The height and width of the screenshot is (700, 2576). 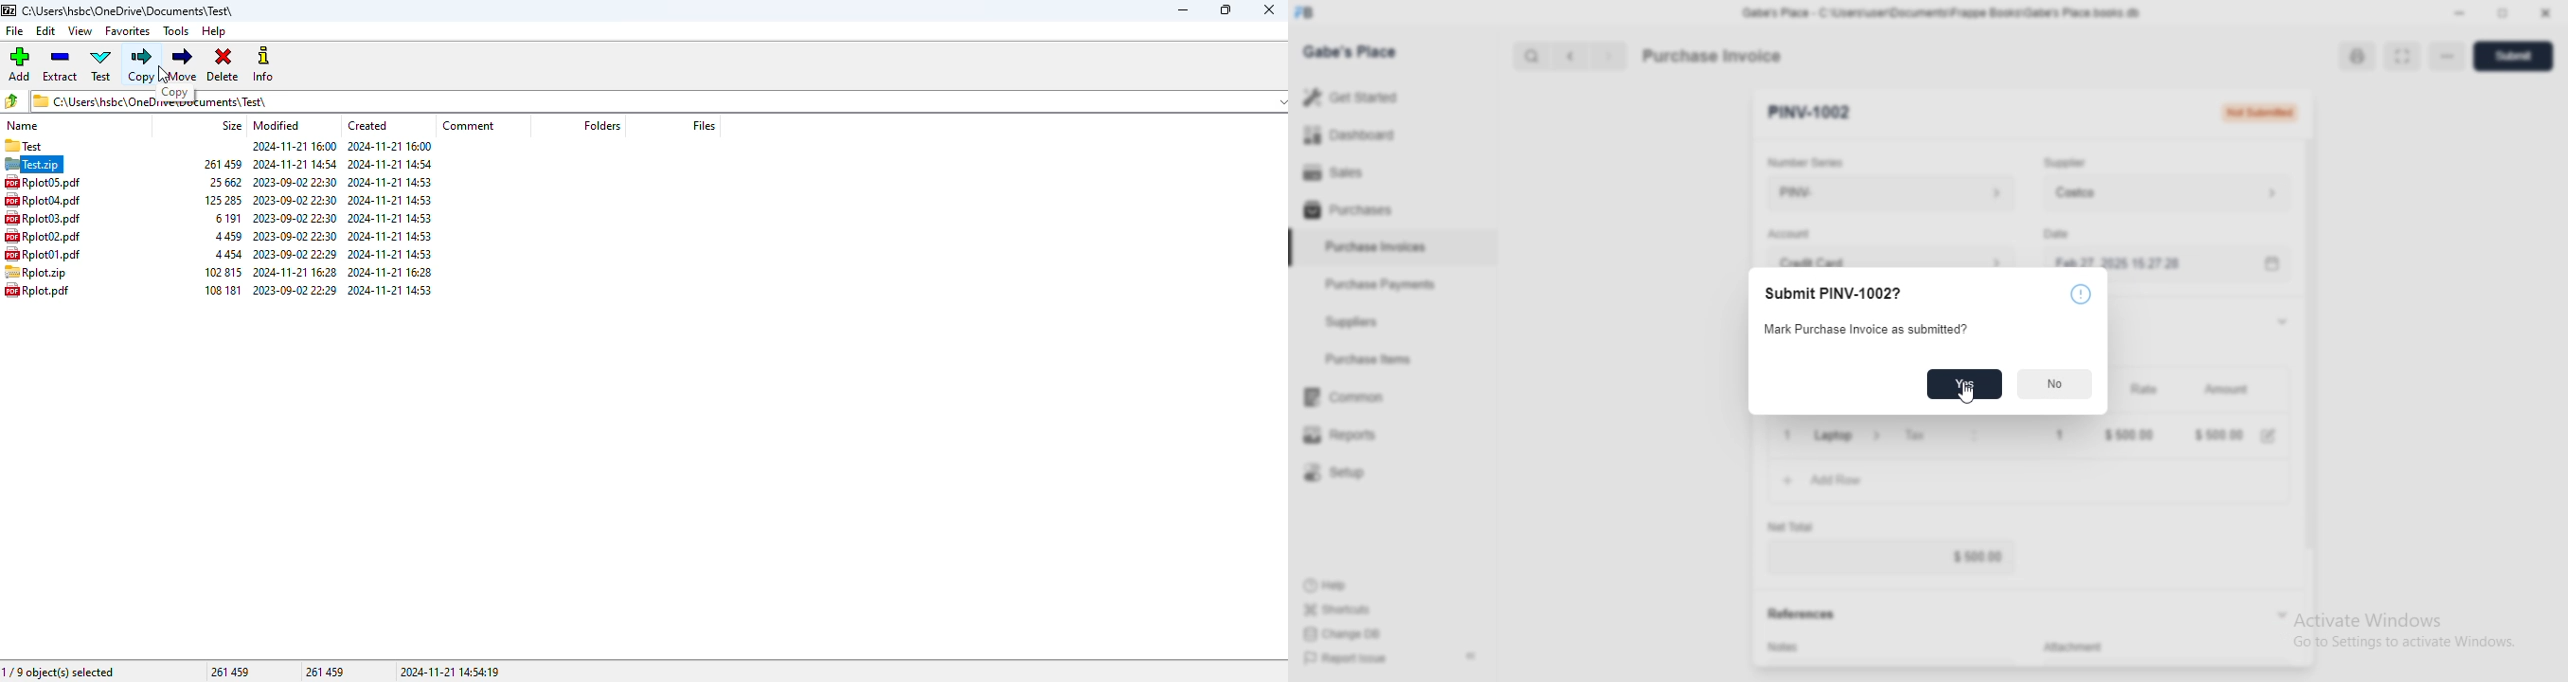 What do you see at coordinates (1713, 55) in the screenshot?
I see `Purchase Invoice` at bounding box center [1713, 55].